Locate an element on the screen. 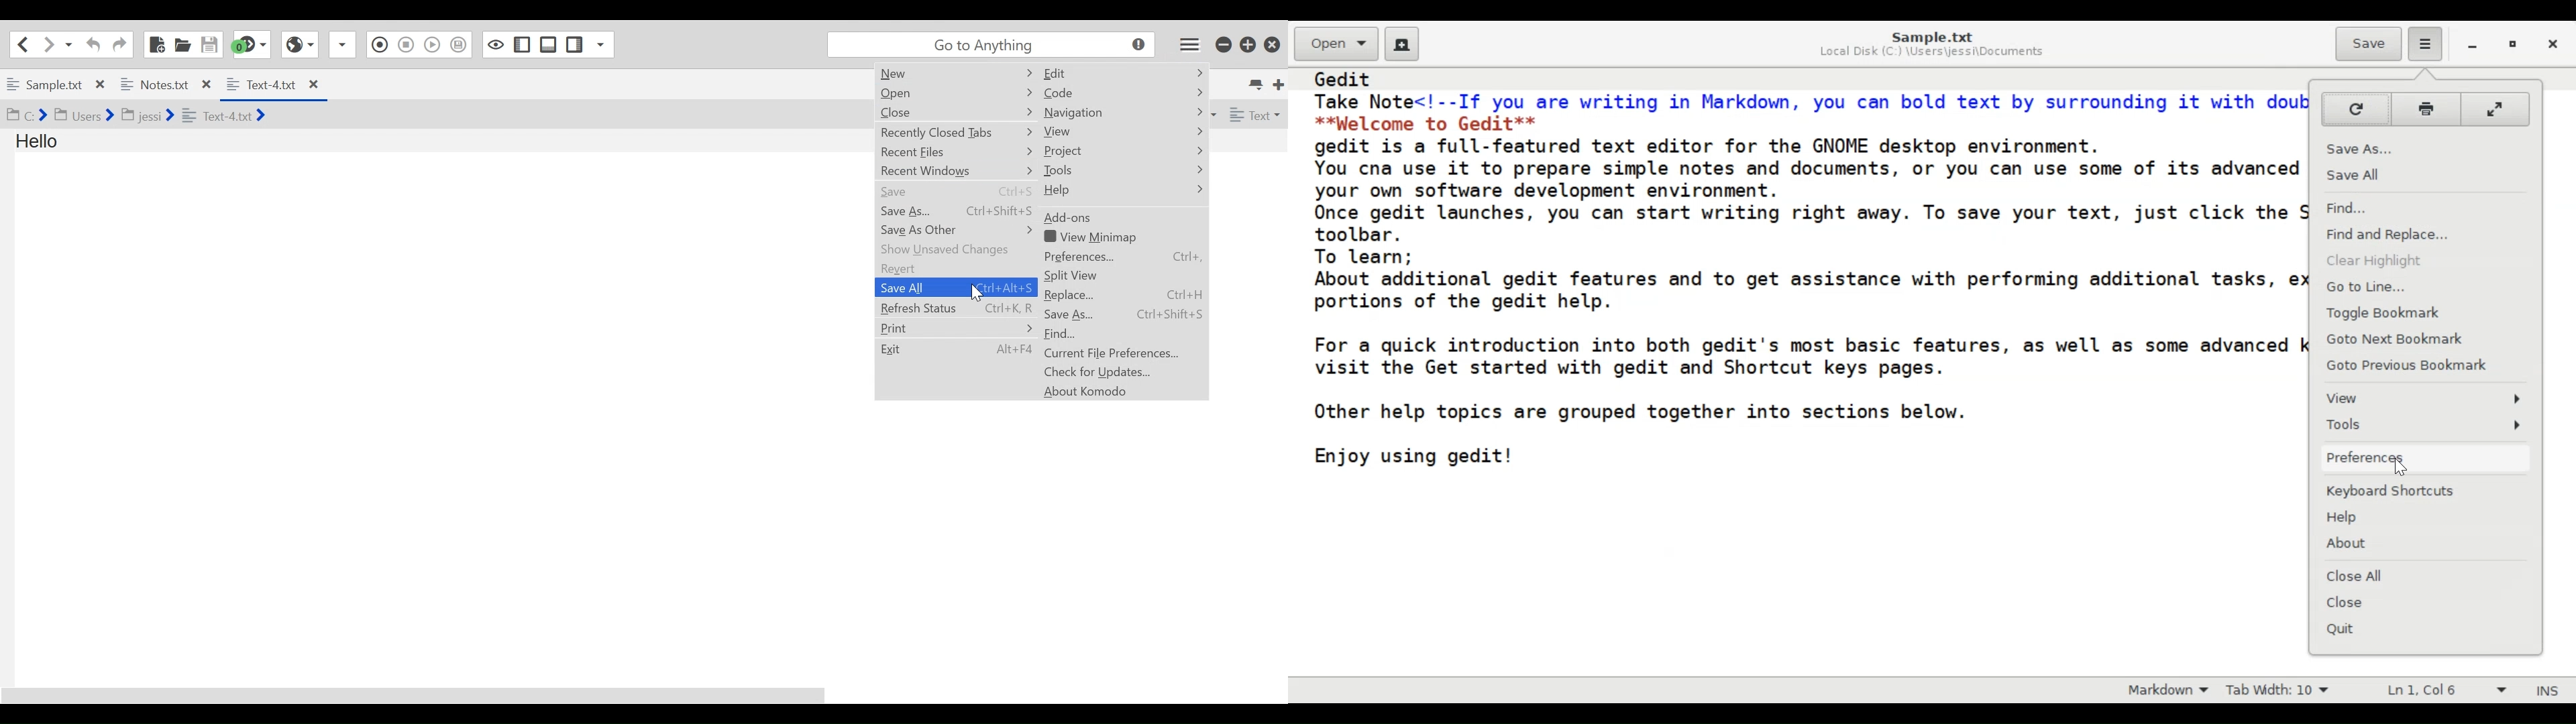 The image size is (2576, 728). Jump to the next syntax checking result is located at coordinates (250, 44).